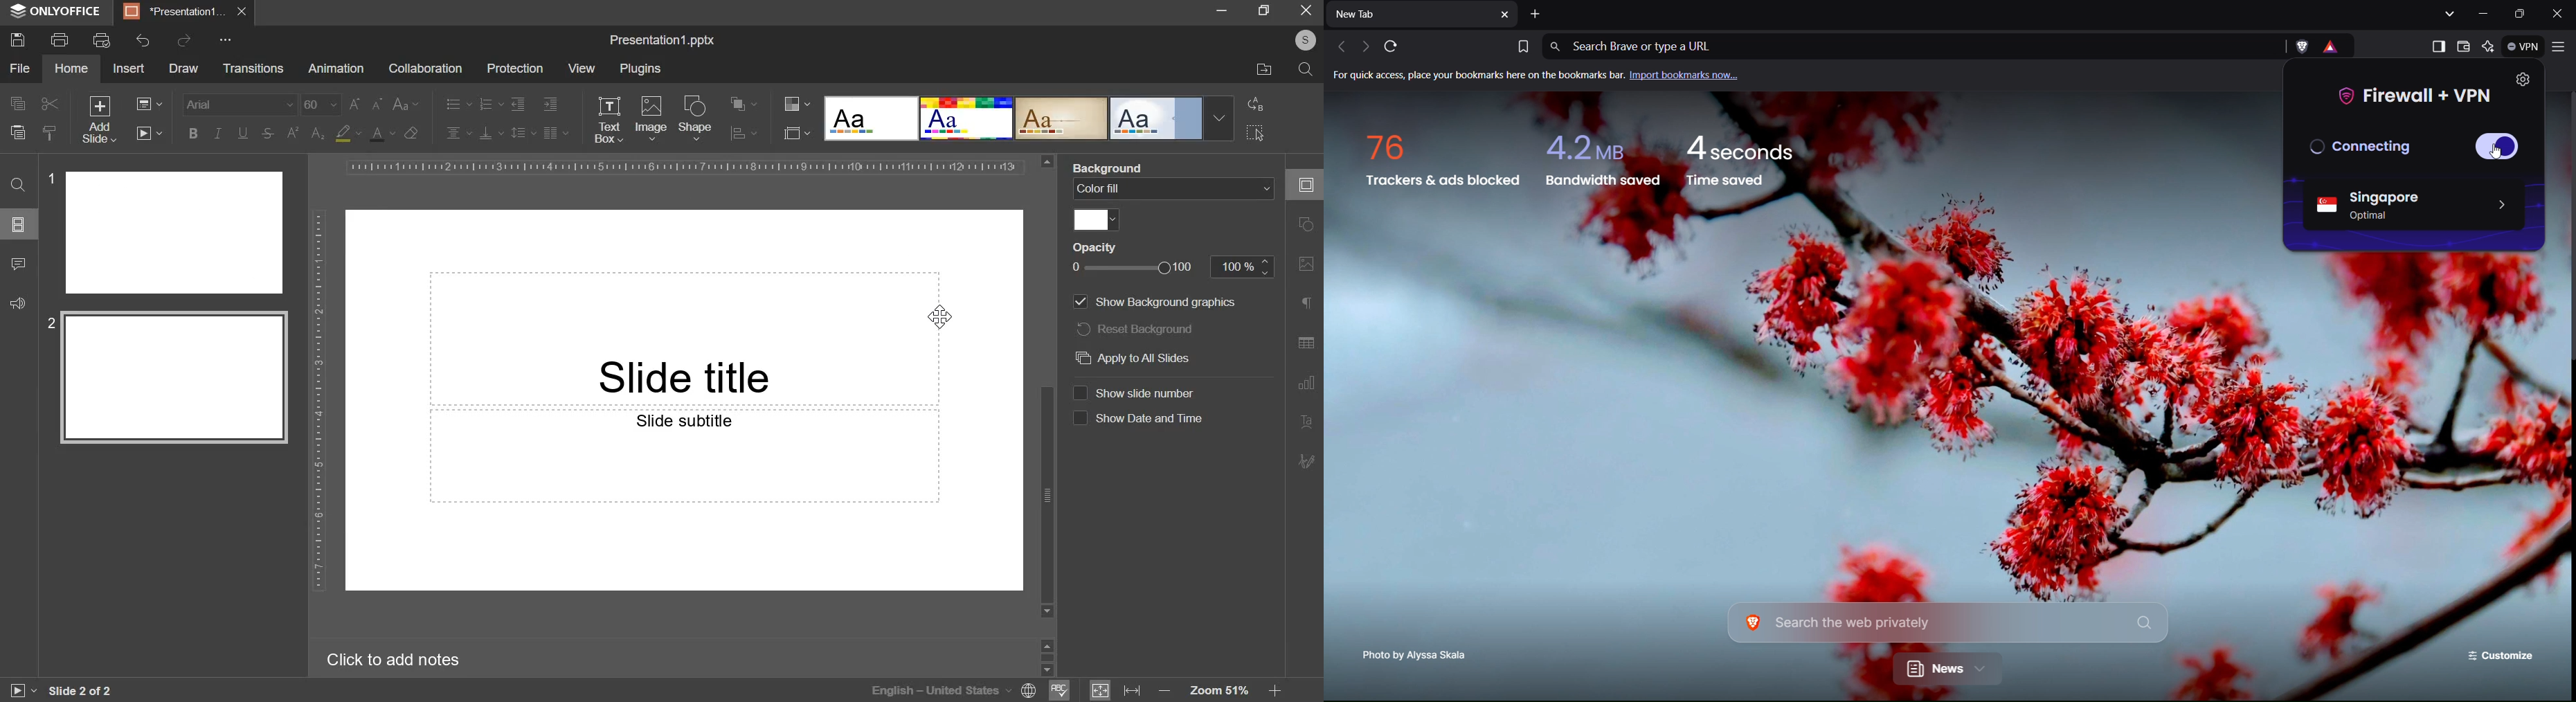 The height and width of the screenshot is (728, 2576). Describe the element at coordinates (267, 134) in the screenshot. I see `strikethrough` at that location.